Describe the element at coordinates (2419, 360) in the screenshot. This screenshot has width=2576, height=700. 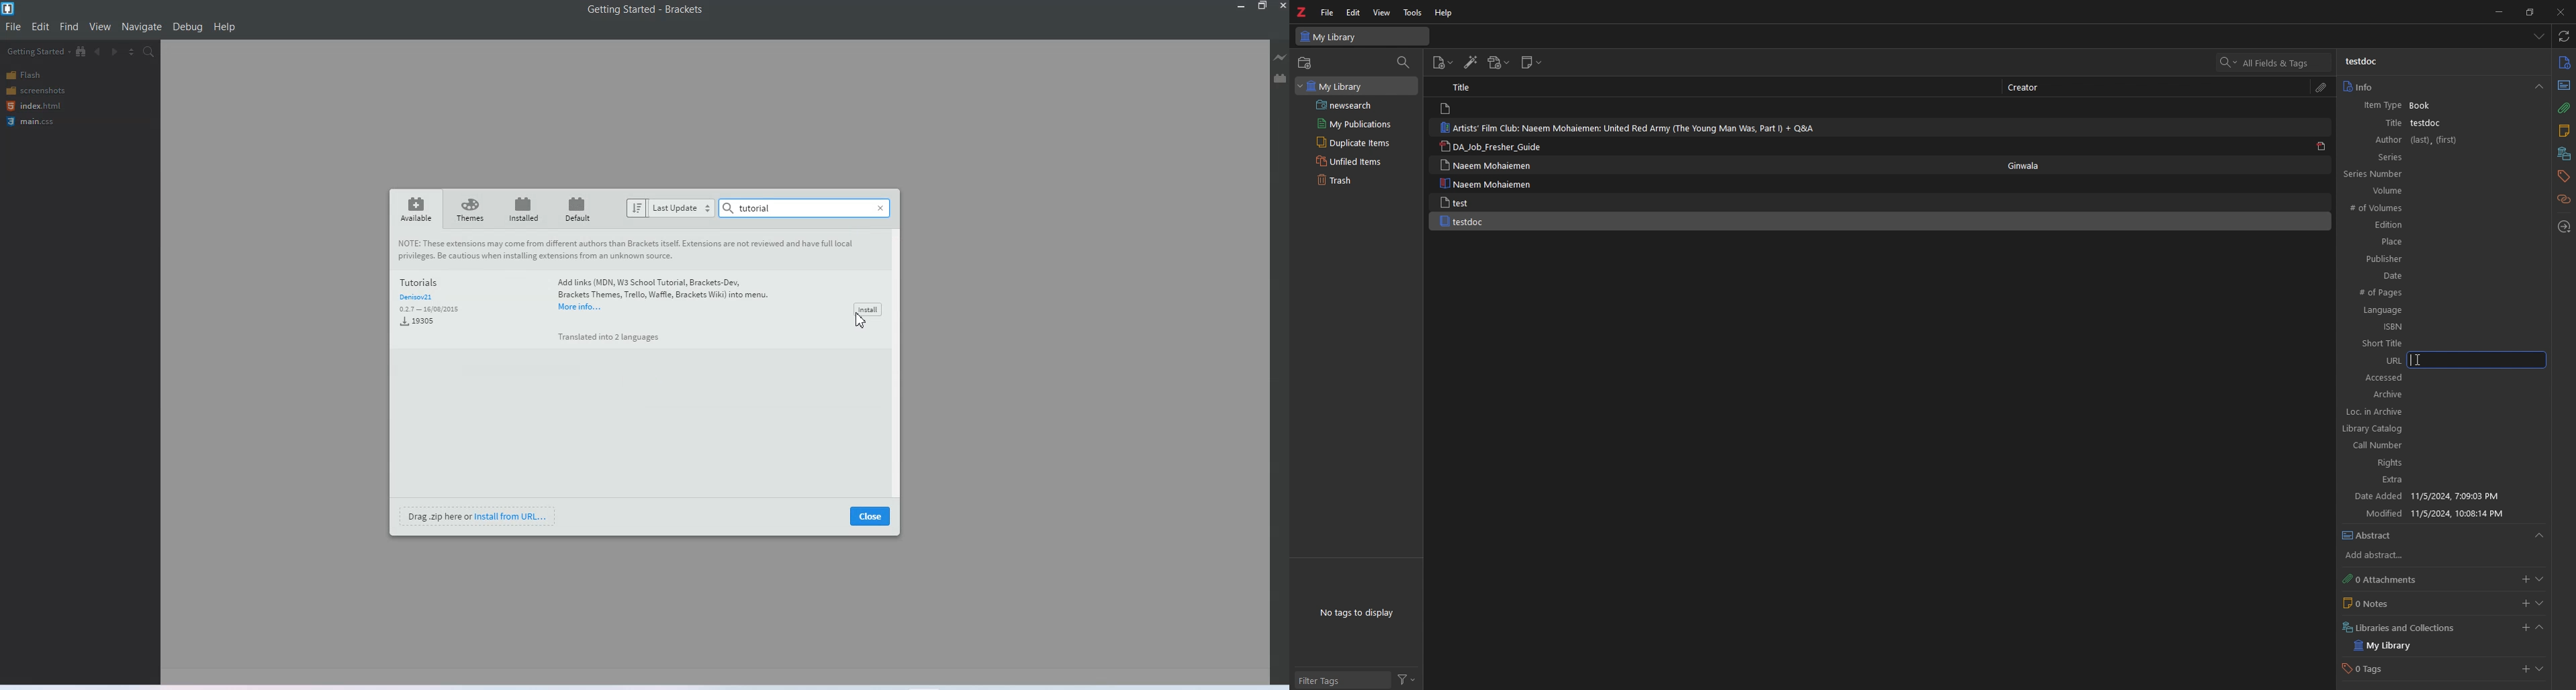
I see `cursor` at that location.